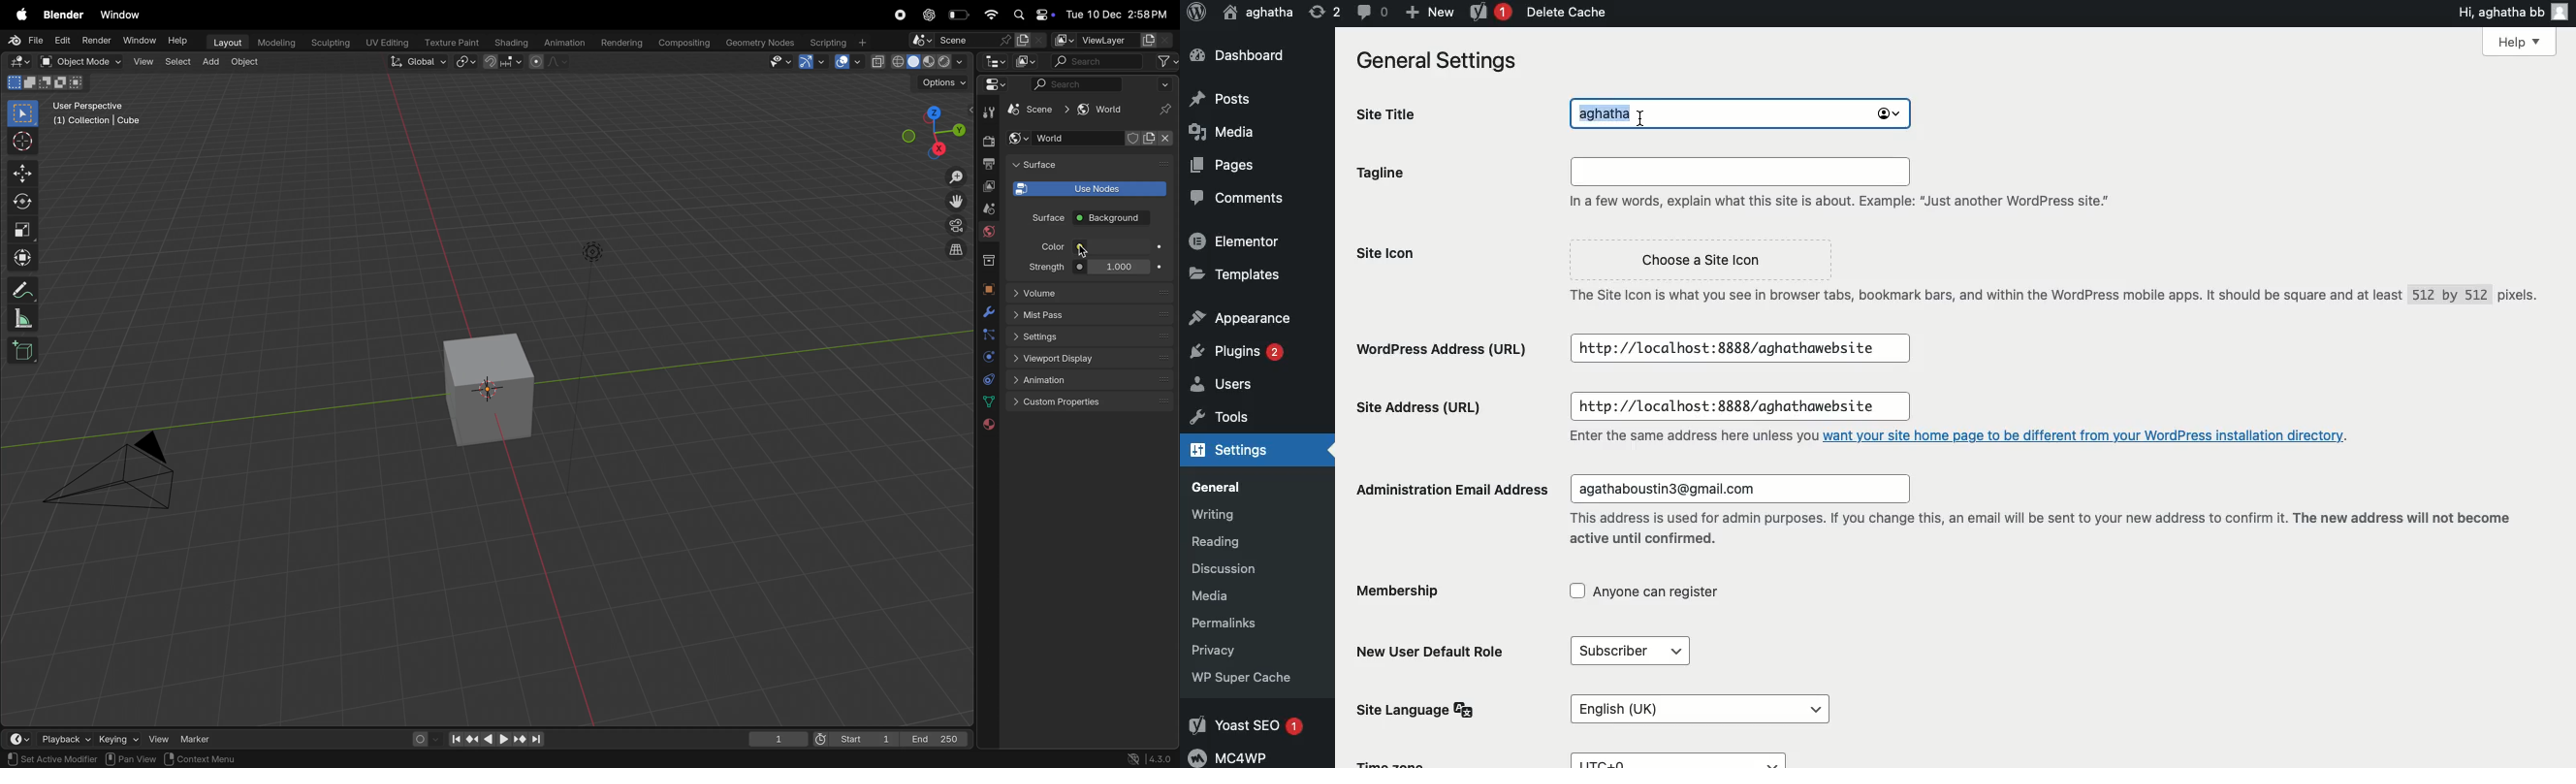  I want to click on Permalinks, so click(1228, 621).